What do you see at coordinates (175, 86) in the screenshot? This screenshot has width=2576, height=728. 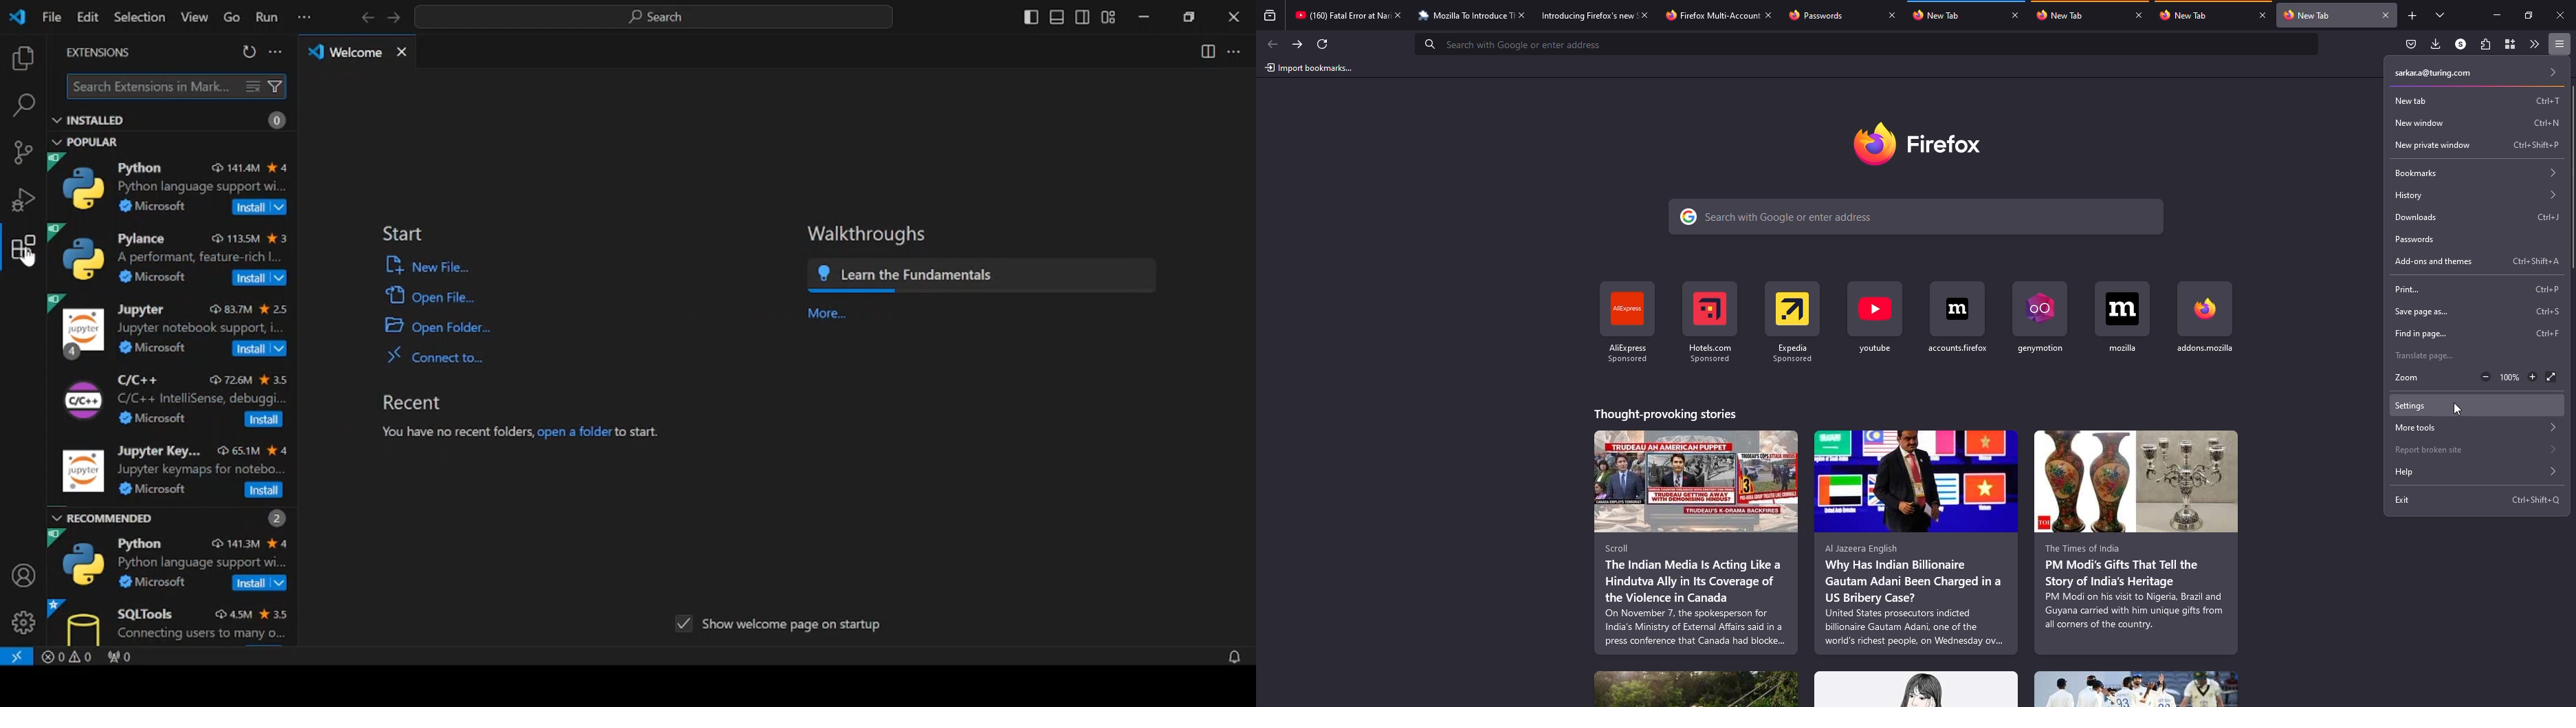 I see `search extensions in marketplace` at bounding box center [175, 86].